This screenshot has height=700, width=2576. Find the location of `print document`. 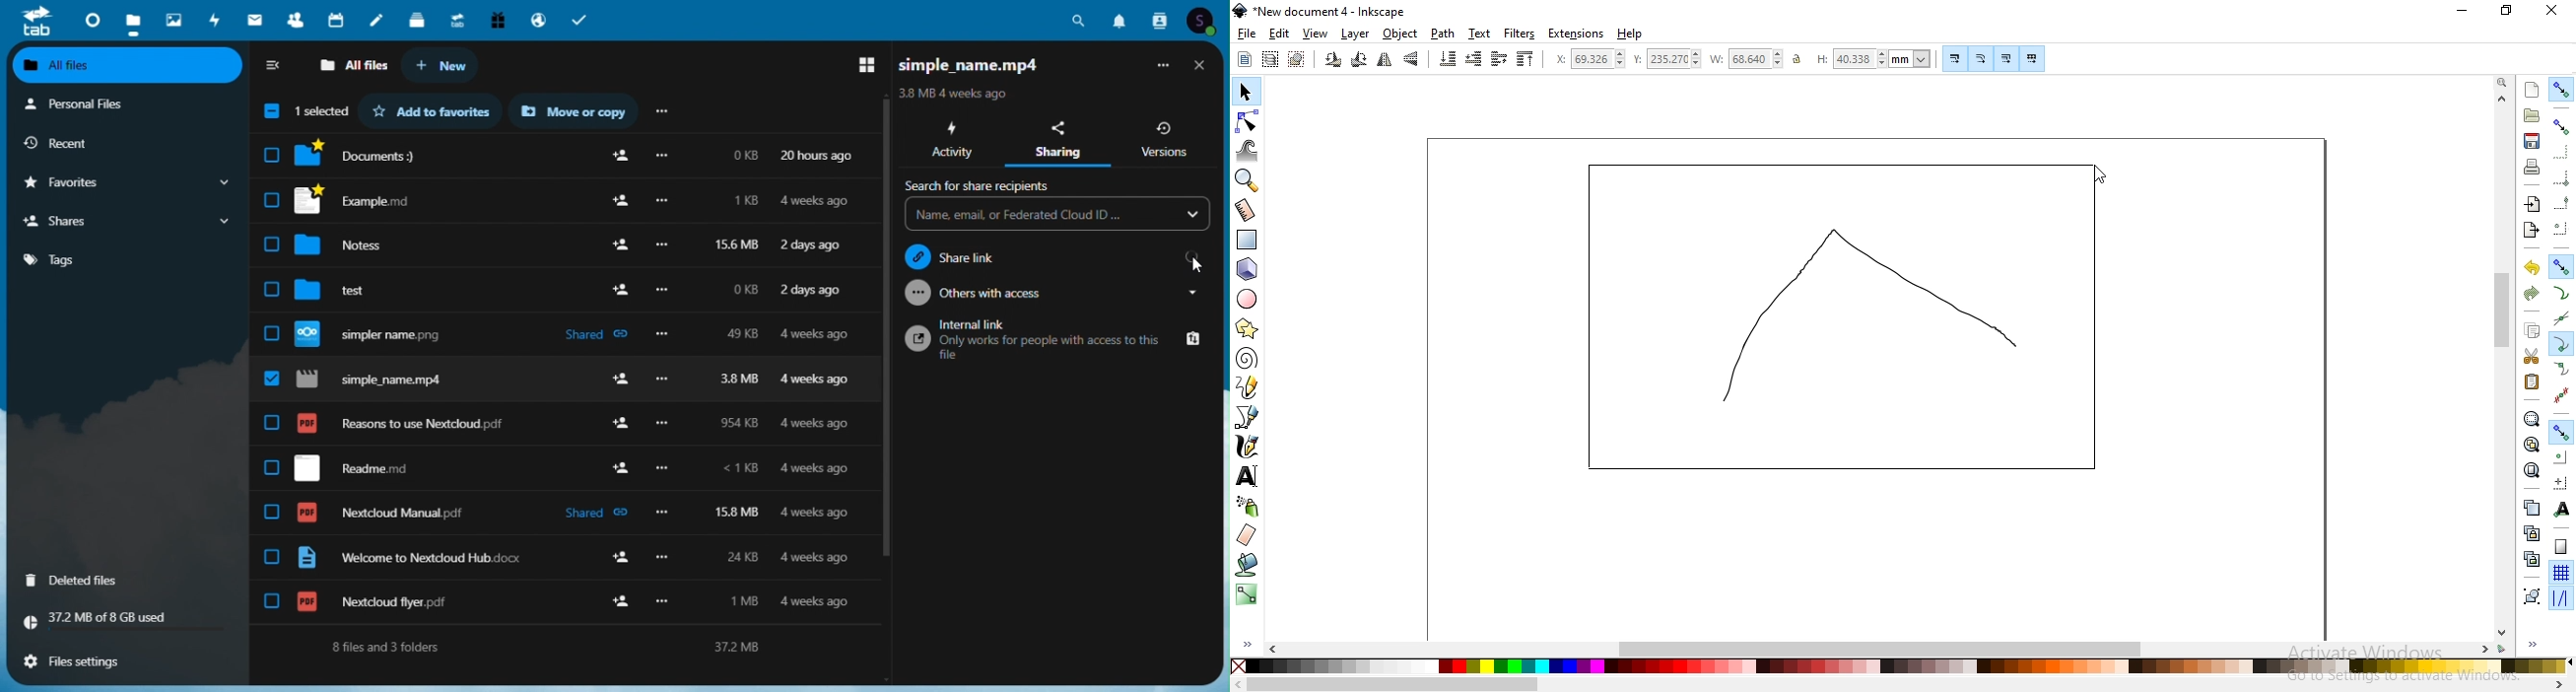

print document is located at coordinates (2531, 167).